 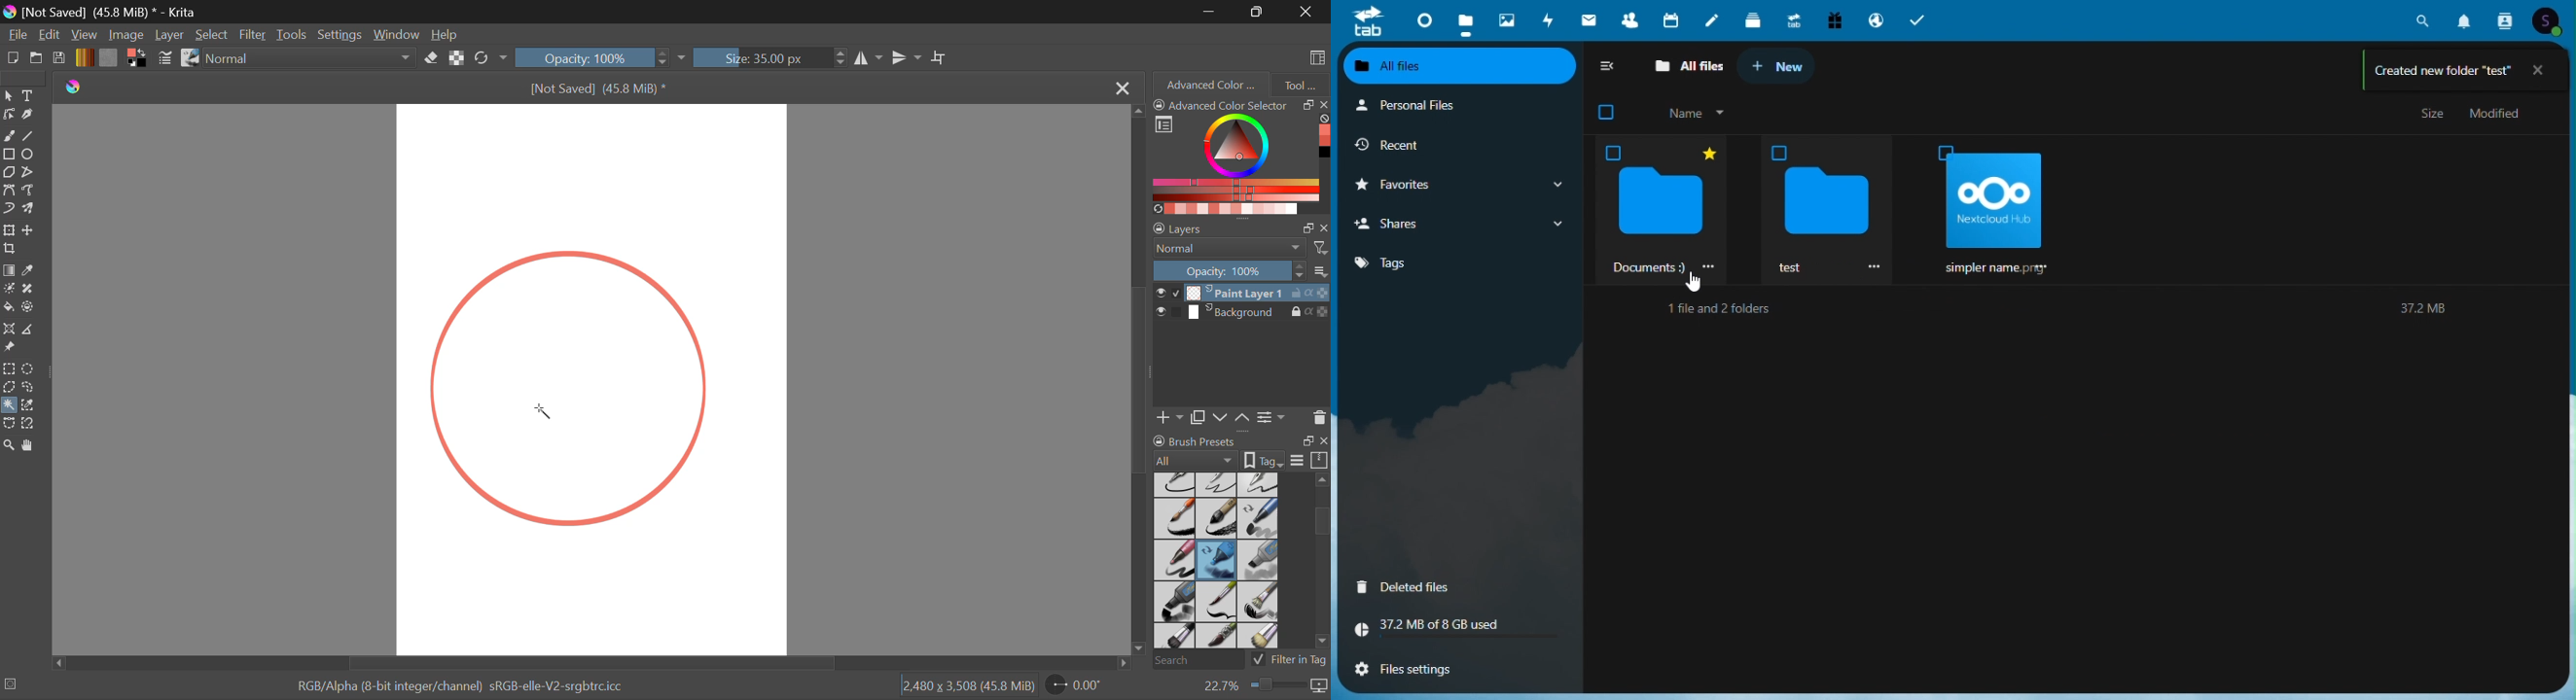 I want to click on Elliptical Selection Tool, so click(x=28, y=369).